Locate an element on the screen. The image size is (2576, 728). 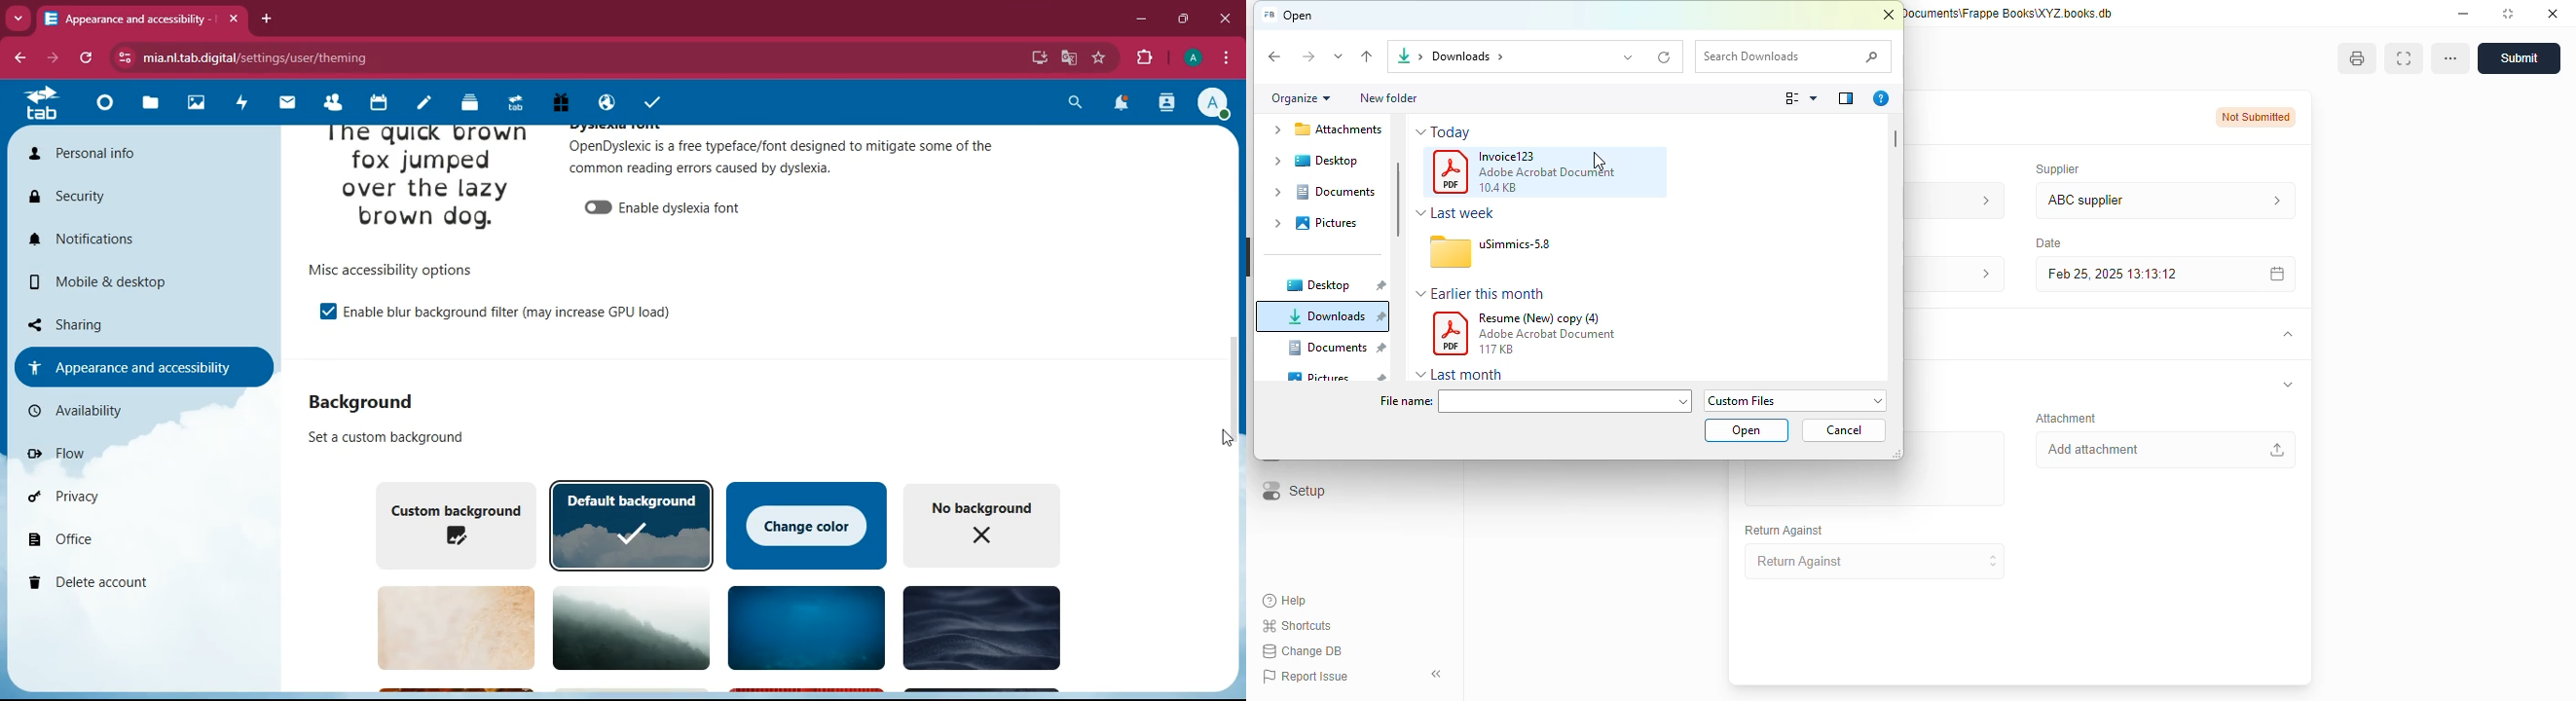
office is located at coordinates (140, 542).